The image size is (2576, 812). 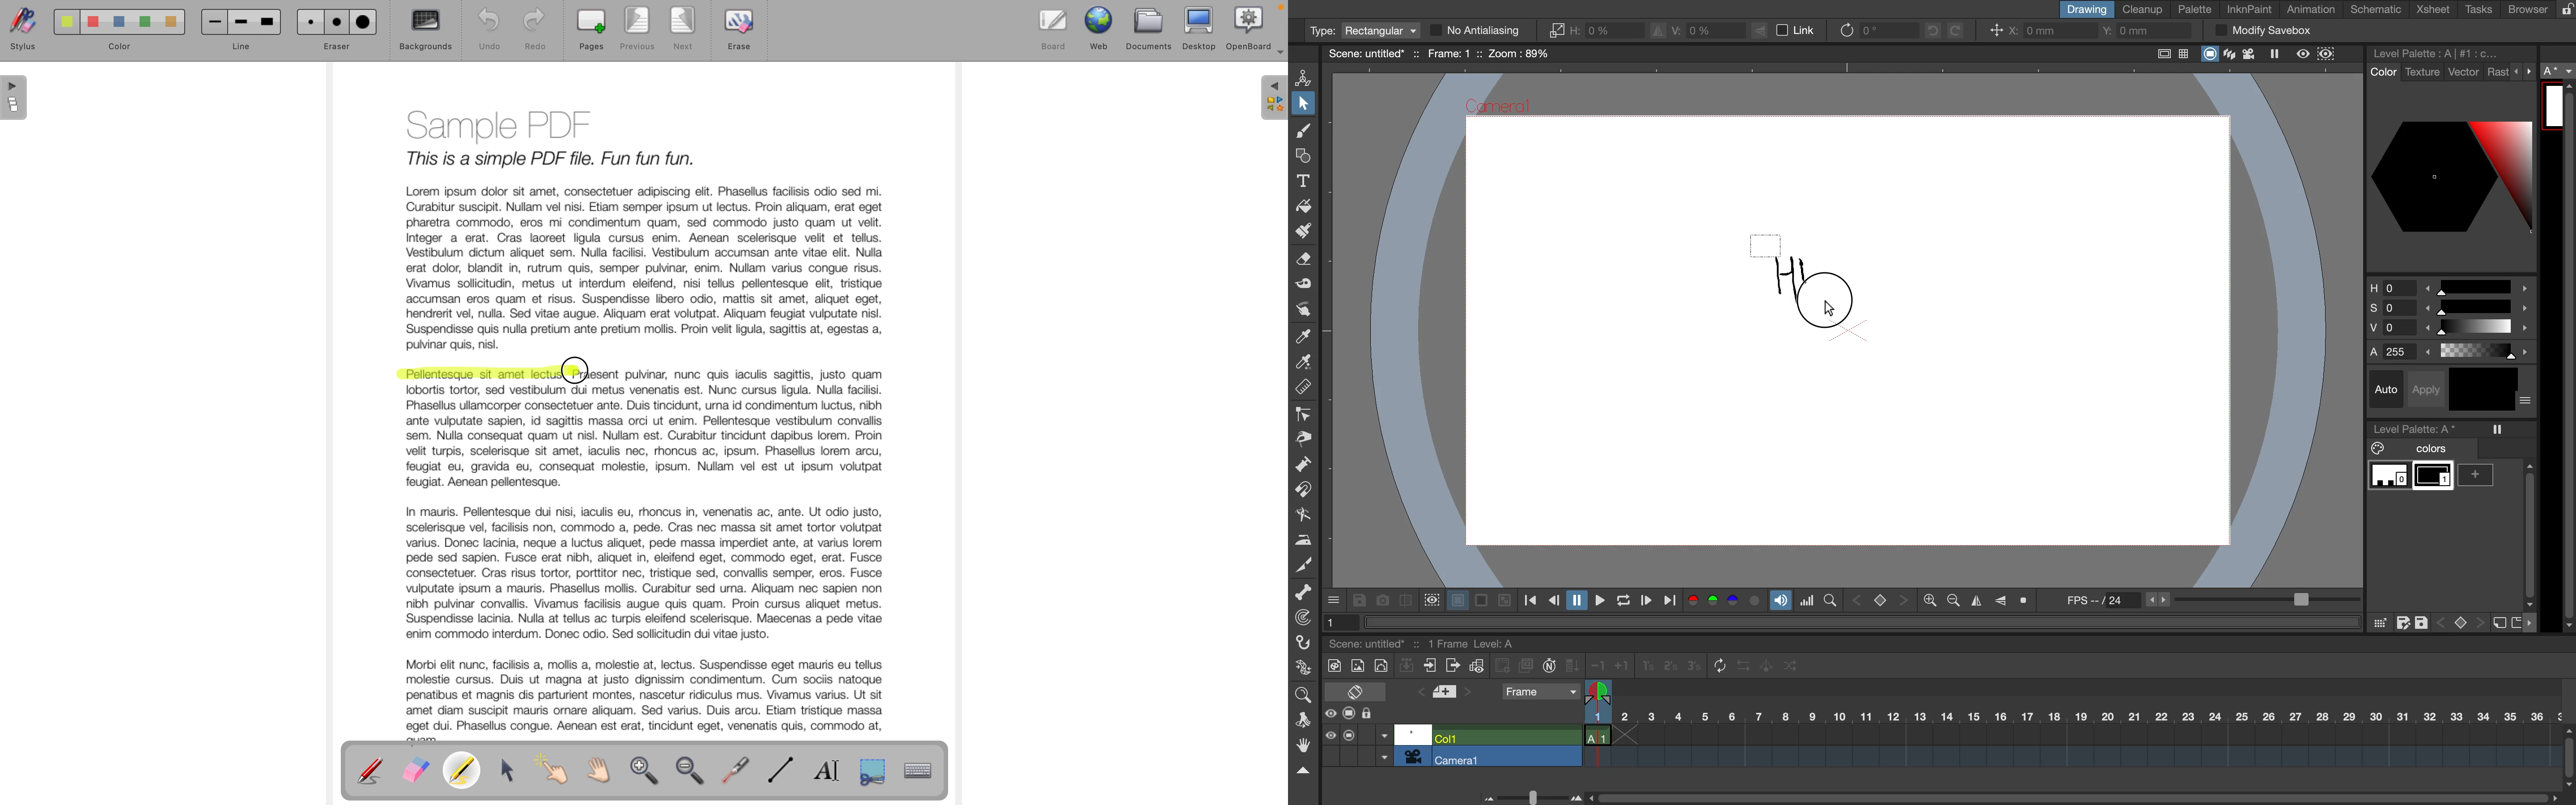 What do you see at coordinates (2208, 55) in the screenshot?
I see `camera stand view` at bounding box center [2208, 55].